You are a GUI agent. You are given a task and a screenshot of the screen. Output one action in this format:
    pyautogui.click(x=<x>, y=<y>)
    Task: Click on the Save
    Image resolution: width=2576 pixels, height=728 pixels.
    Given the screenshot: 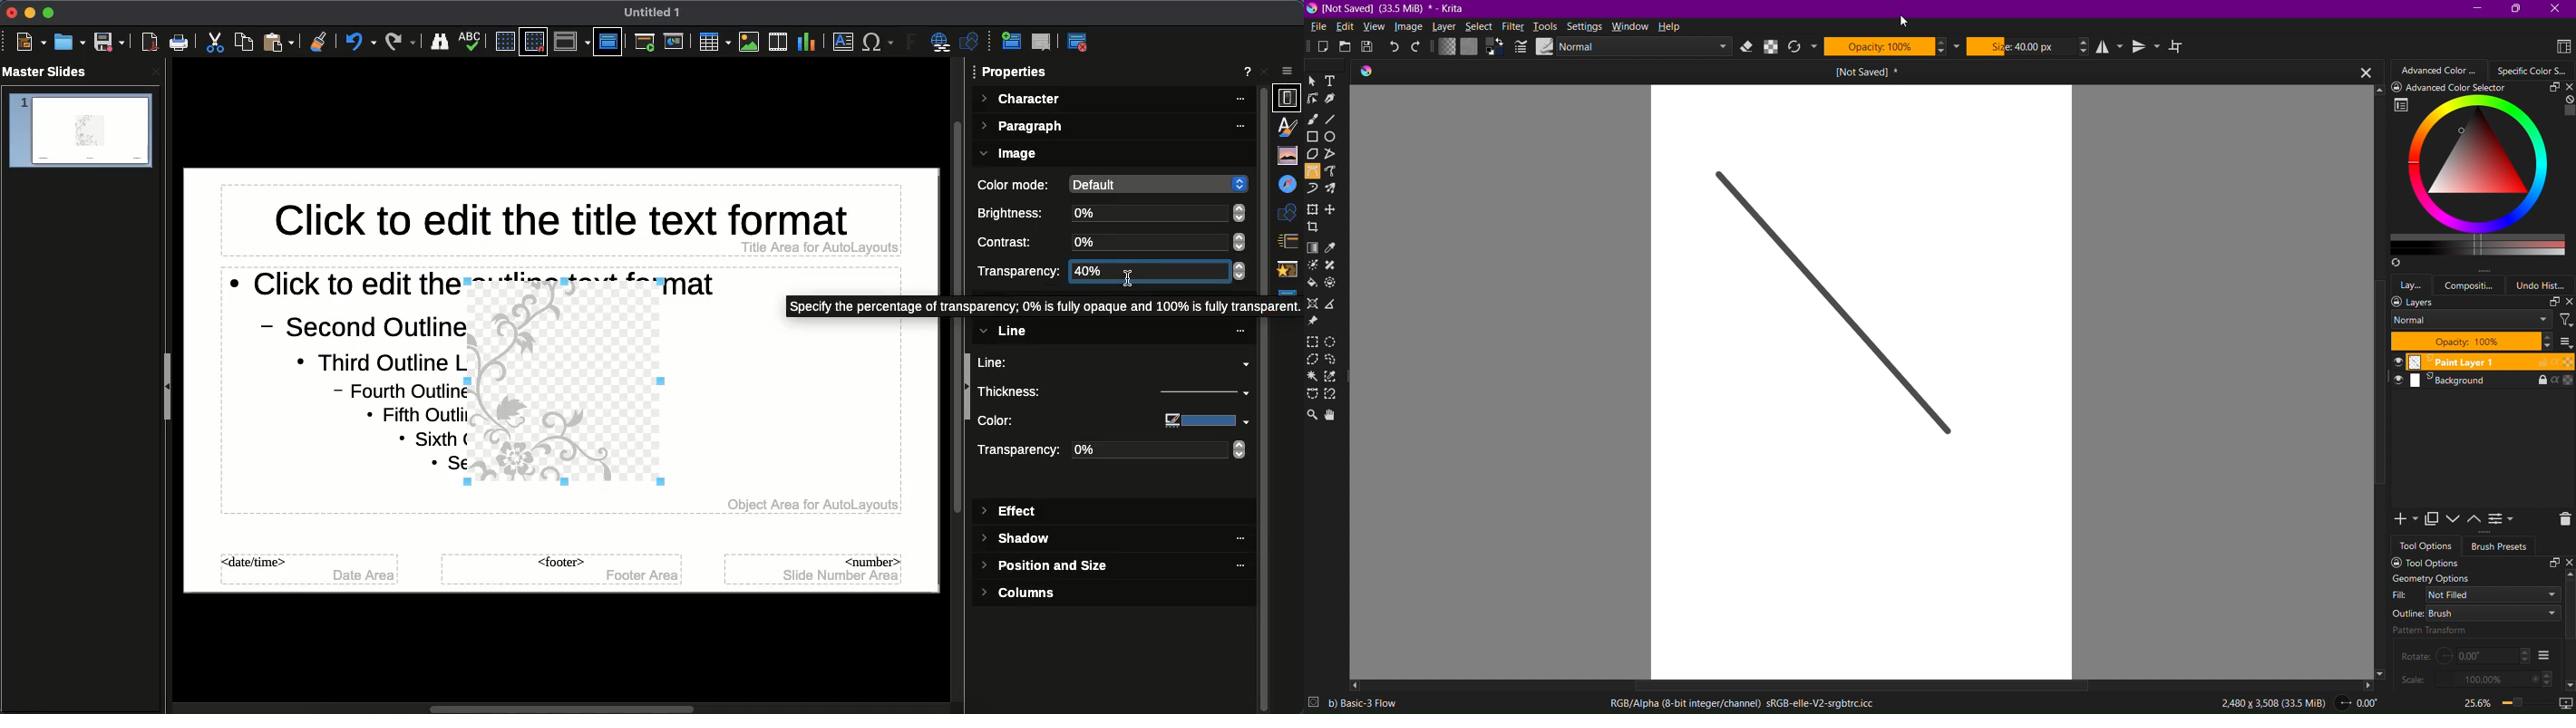 What is the action you would take?
    pyautogui.click(x=108, y=43)
    